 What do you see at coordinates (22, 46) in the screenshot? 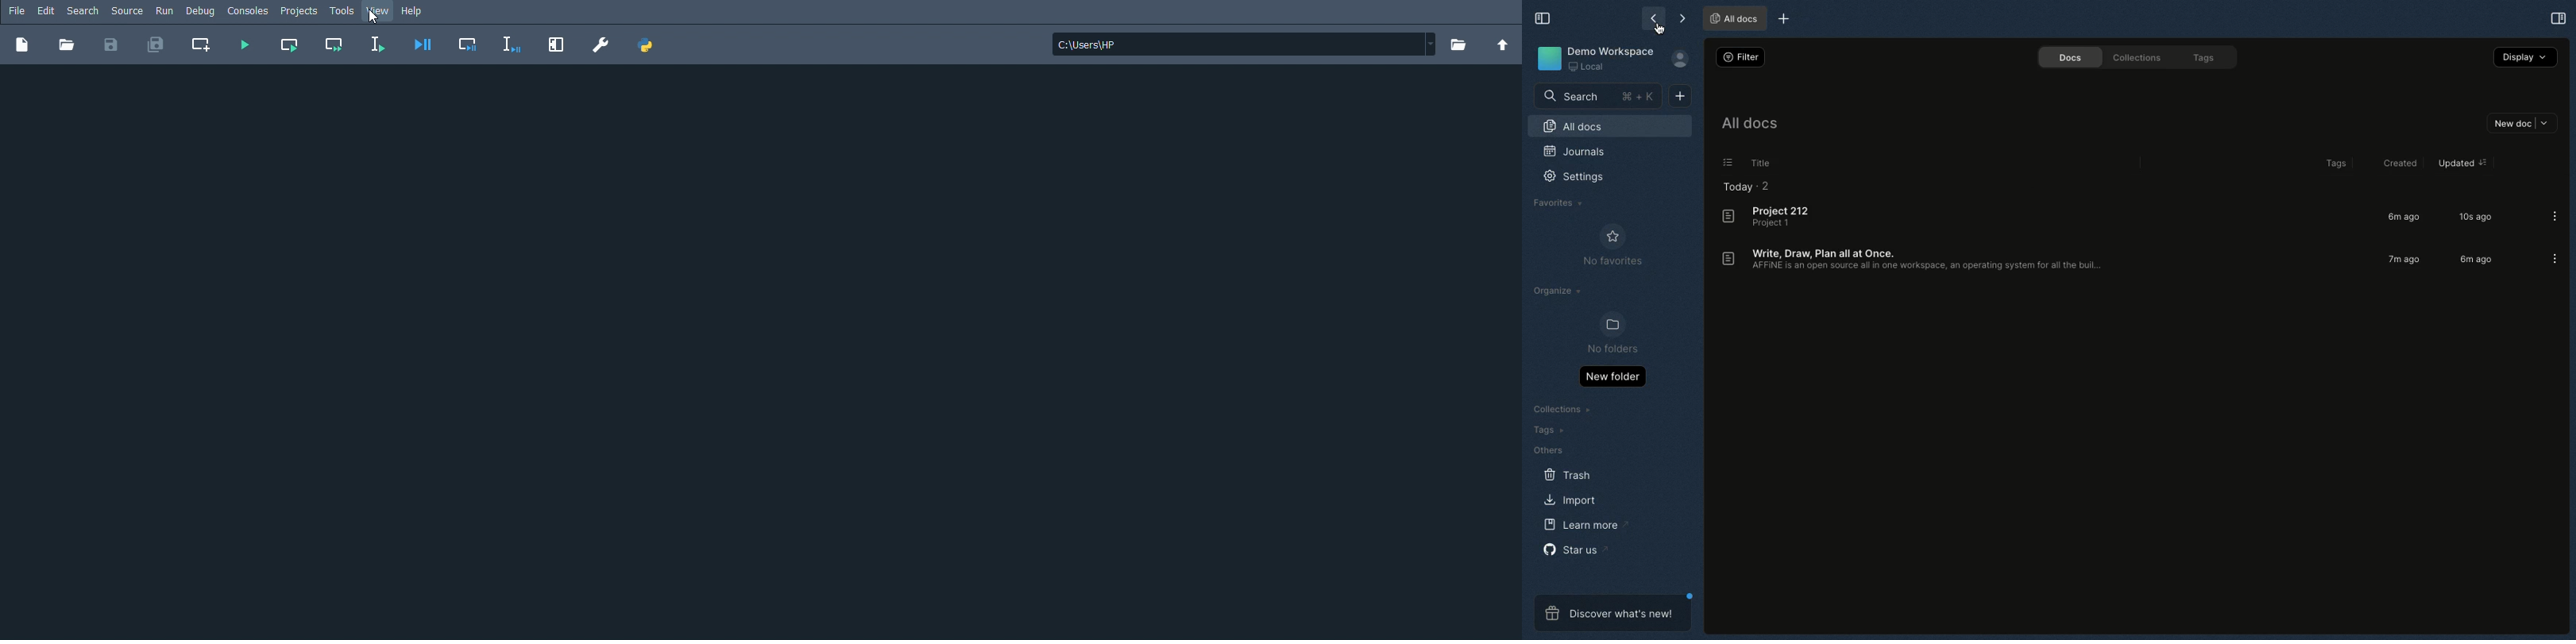
I see `New file` at bounding box center [22, 46].